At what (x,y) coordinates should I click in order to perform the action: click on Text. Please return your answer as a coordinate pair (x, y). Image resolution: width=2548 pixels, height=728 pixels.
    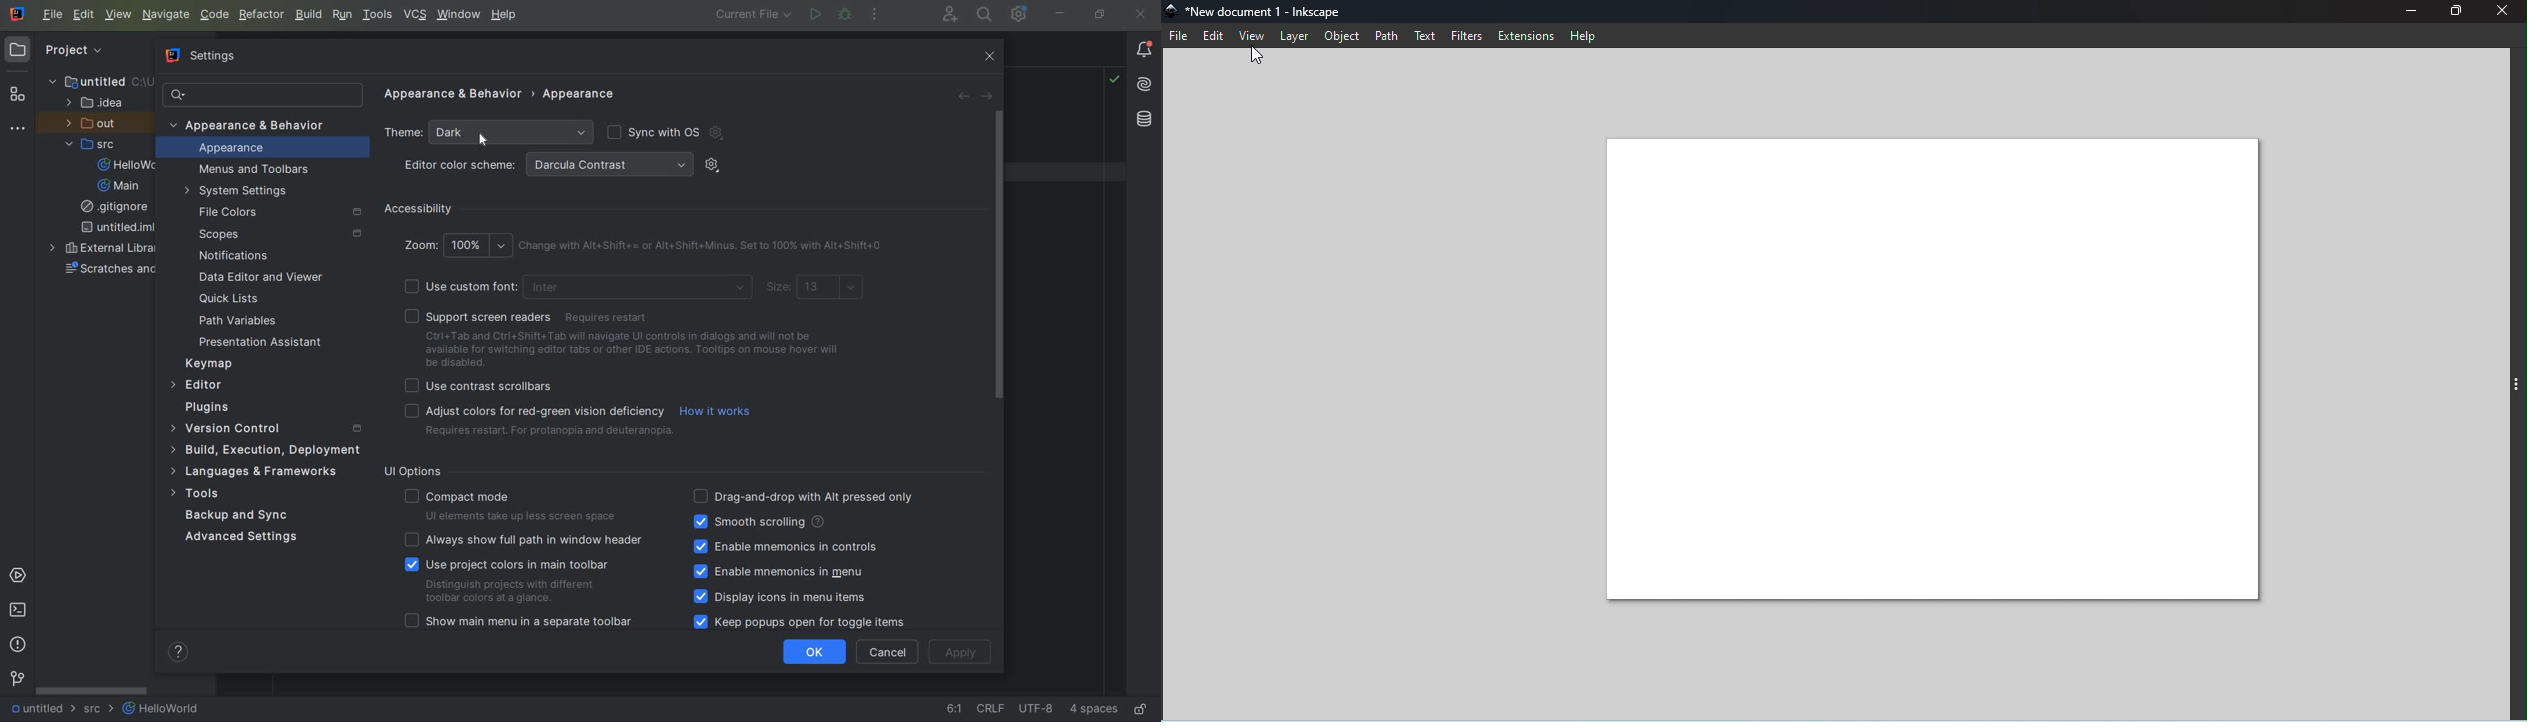
    Looking at the image, I should click on (1425, 35).